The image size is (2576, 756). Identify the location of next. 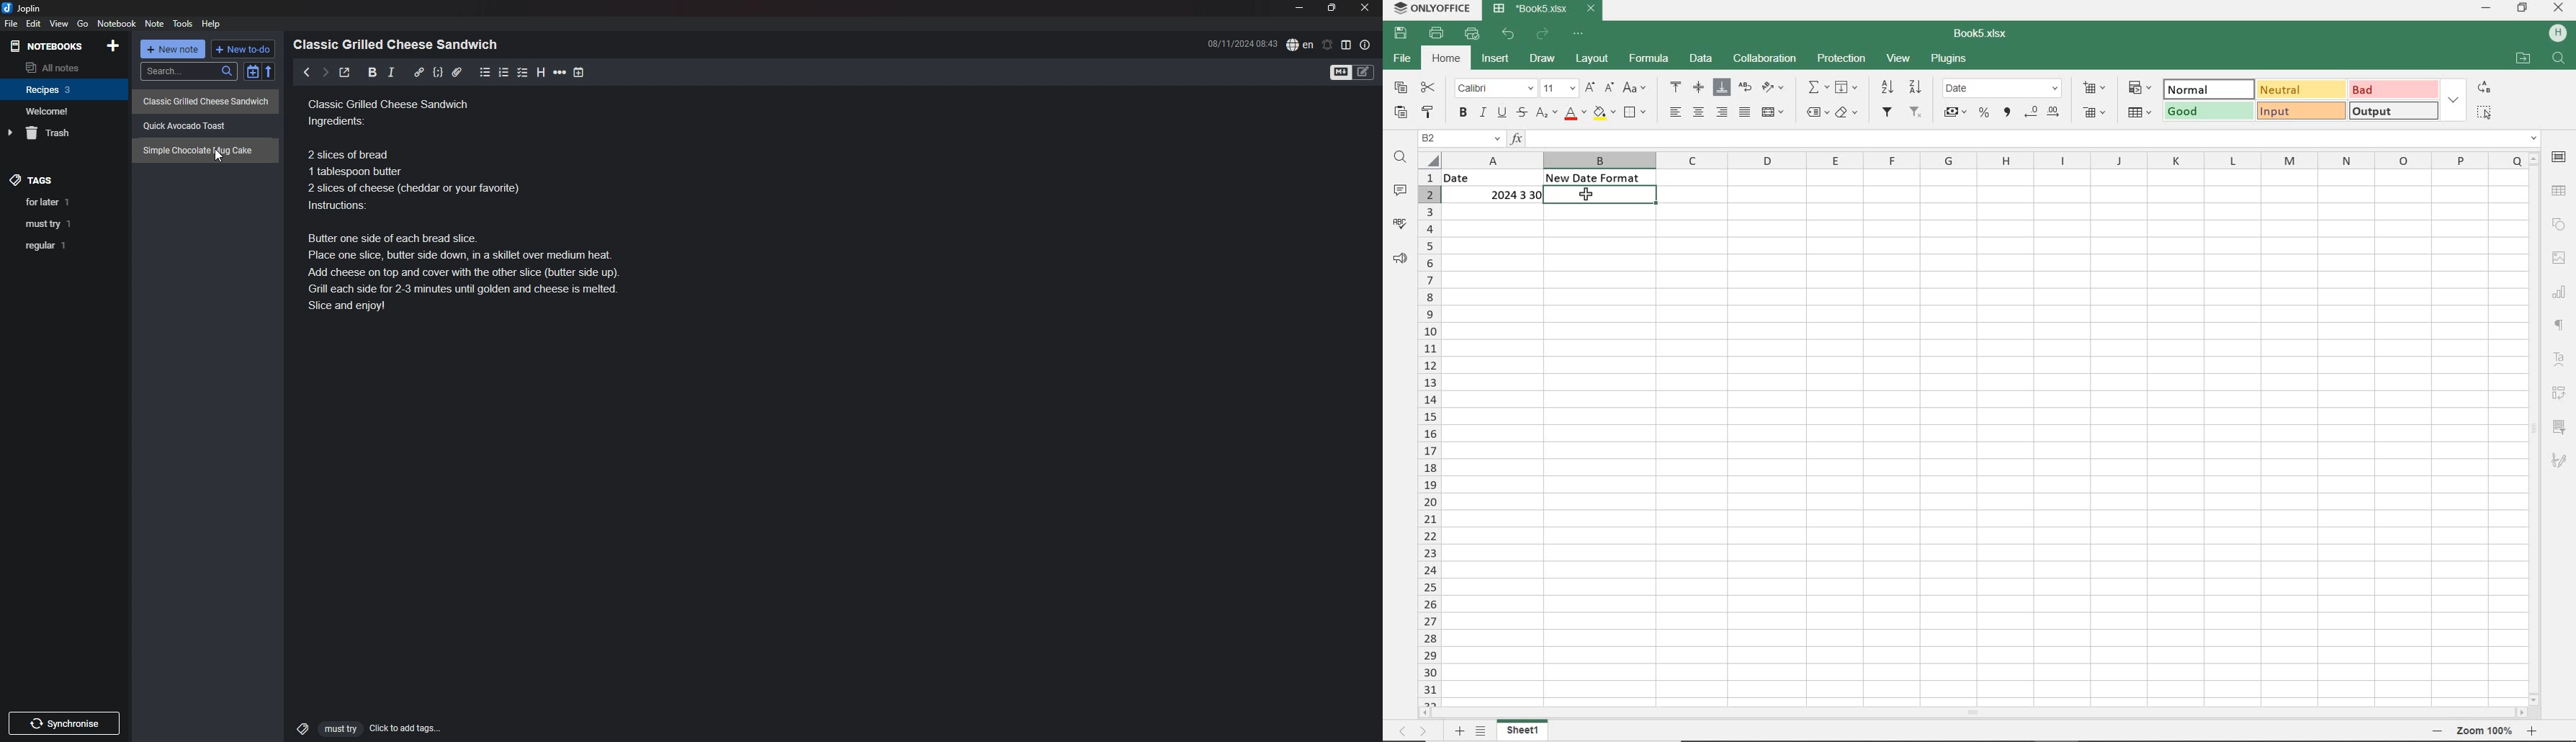
(324, 72).